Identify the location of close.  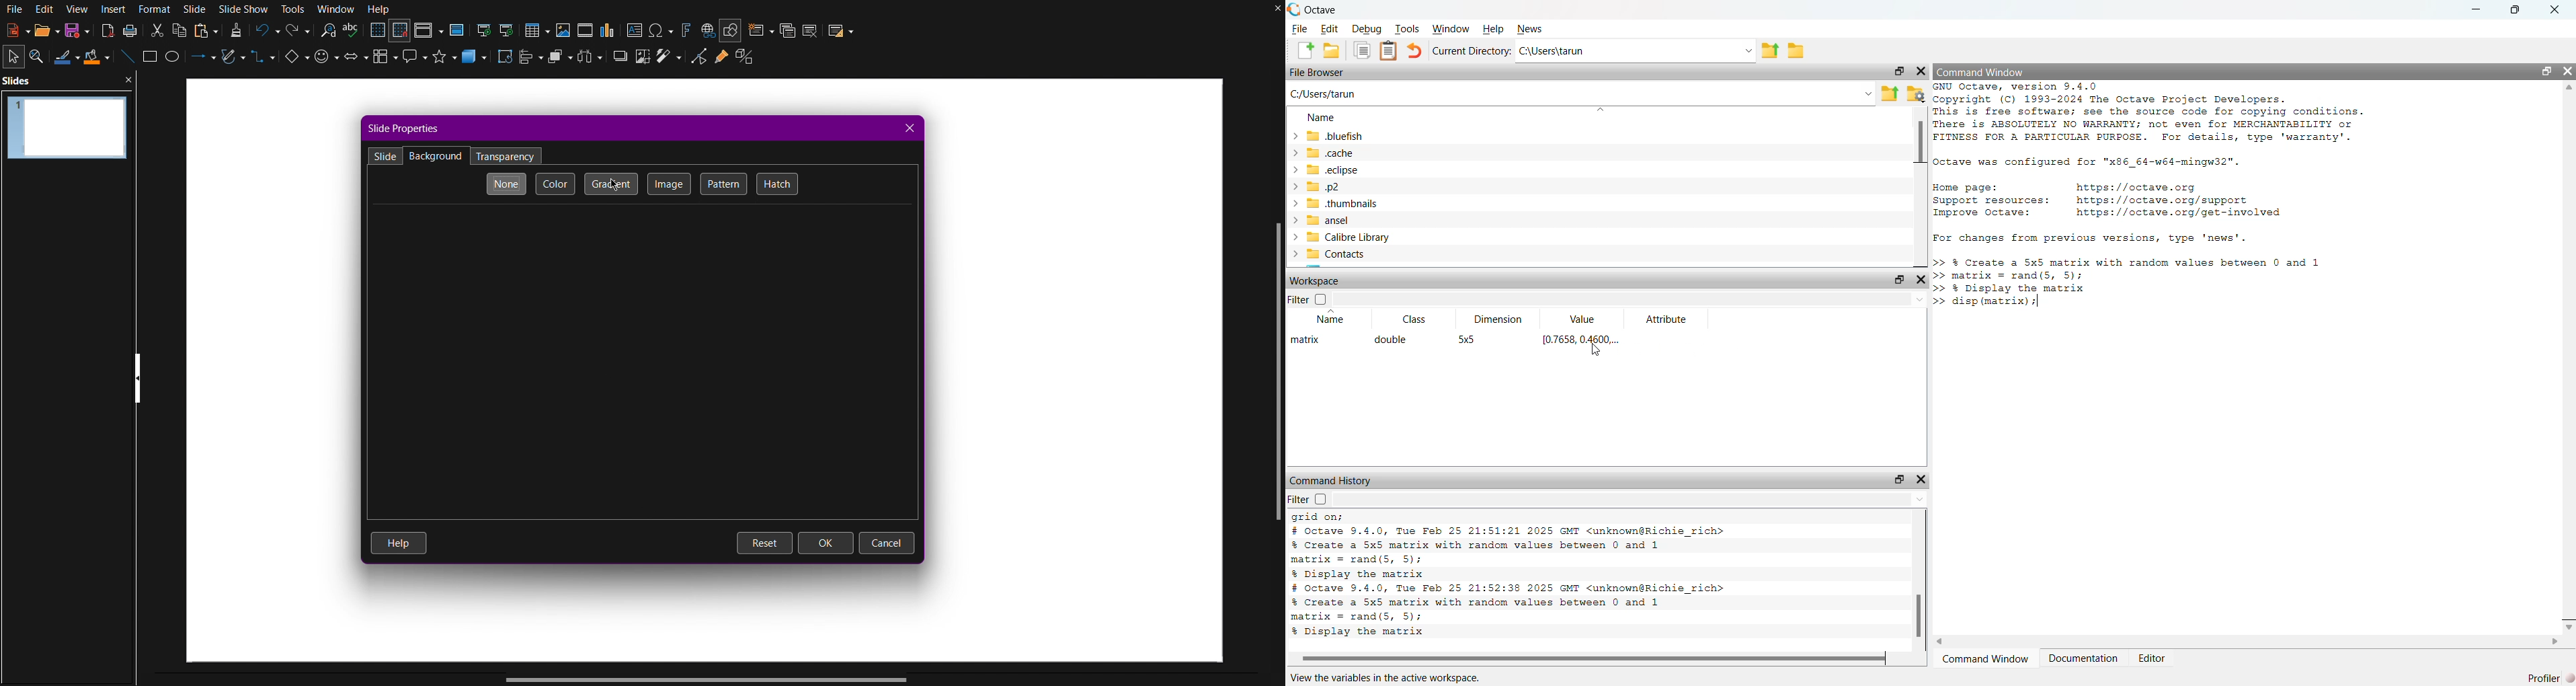
(131, 80).